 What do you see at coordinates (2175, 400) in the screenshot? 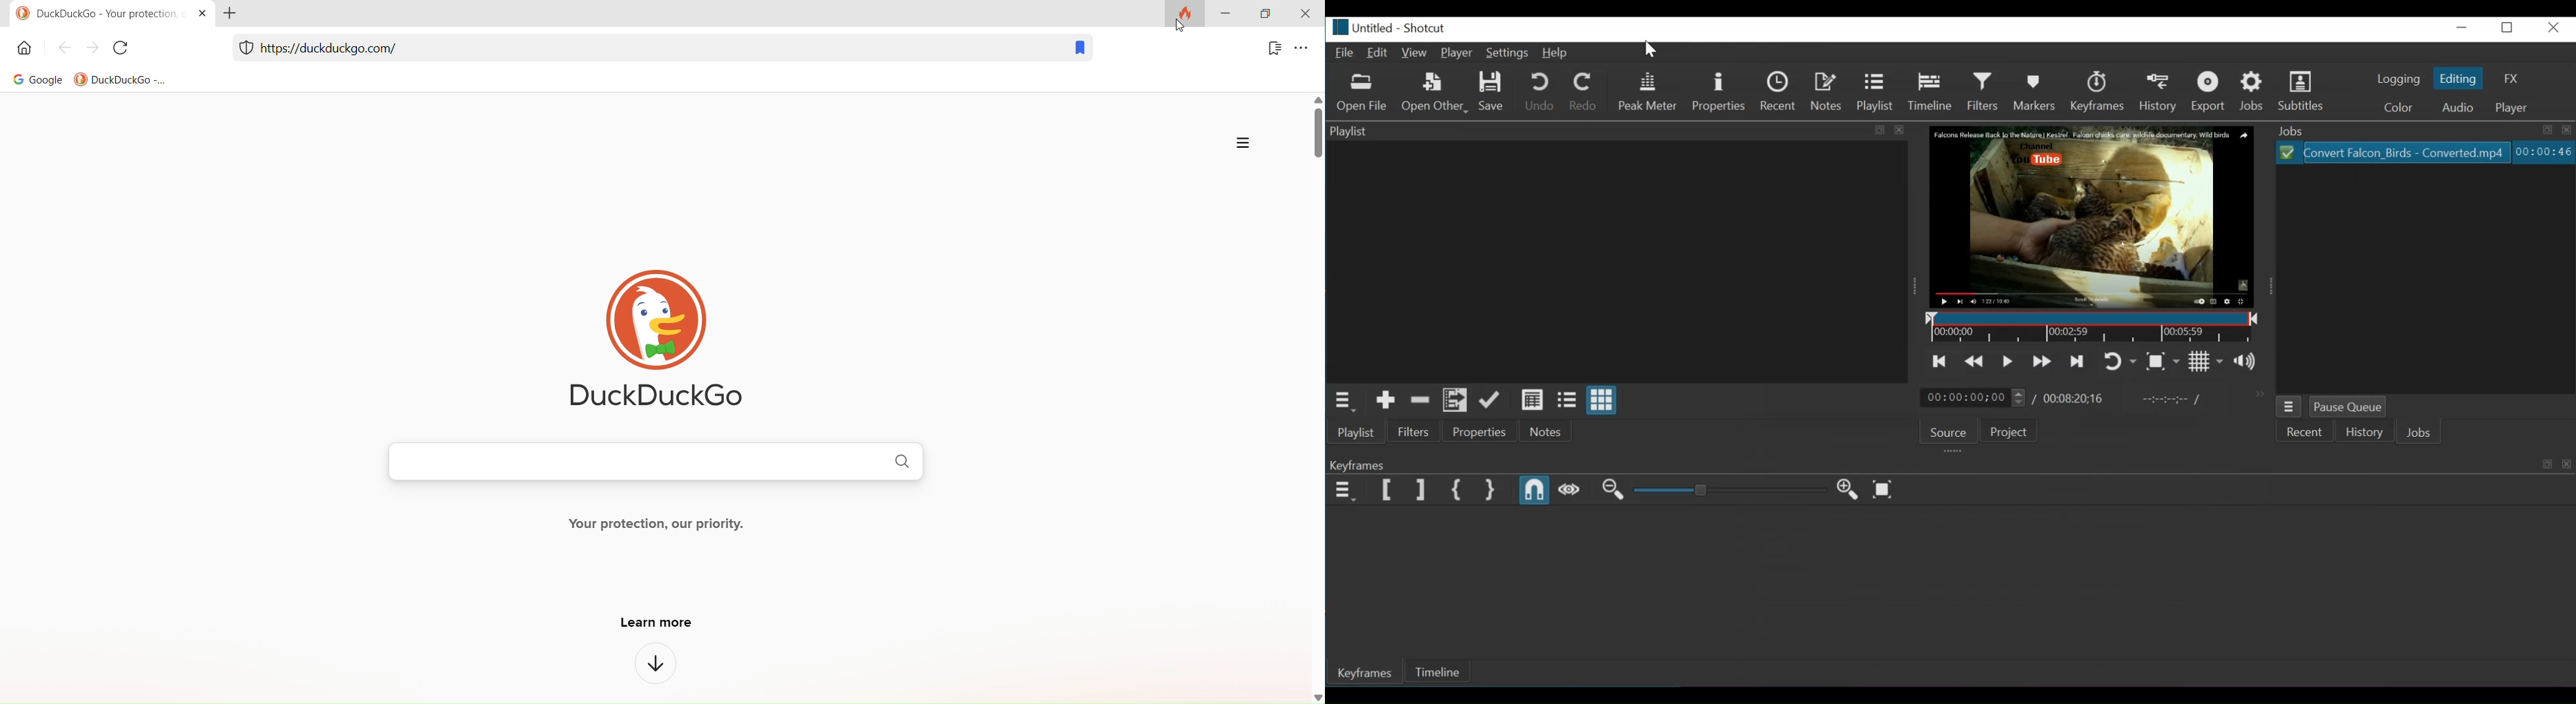
I see `In point` at bounding box center [2175, 400].